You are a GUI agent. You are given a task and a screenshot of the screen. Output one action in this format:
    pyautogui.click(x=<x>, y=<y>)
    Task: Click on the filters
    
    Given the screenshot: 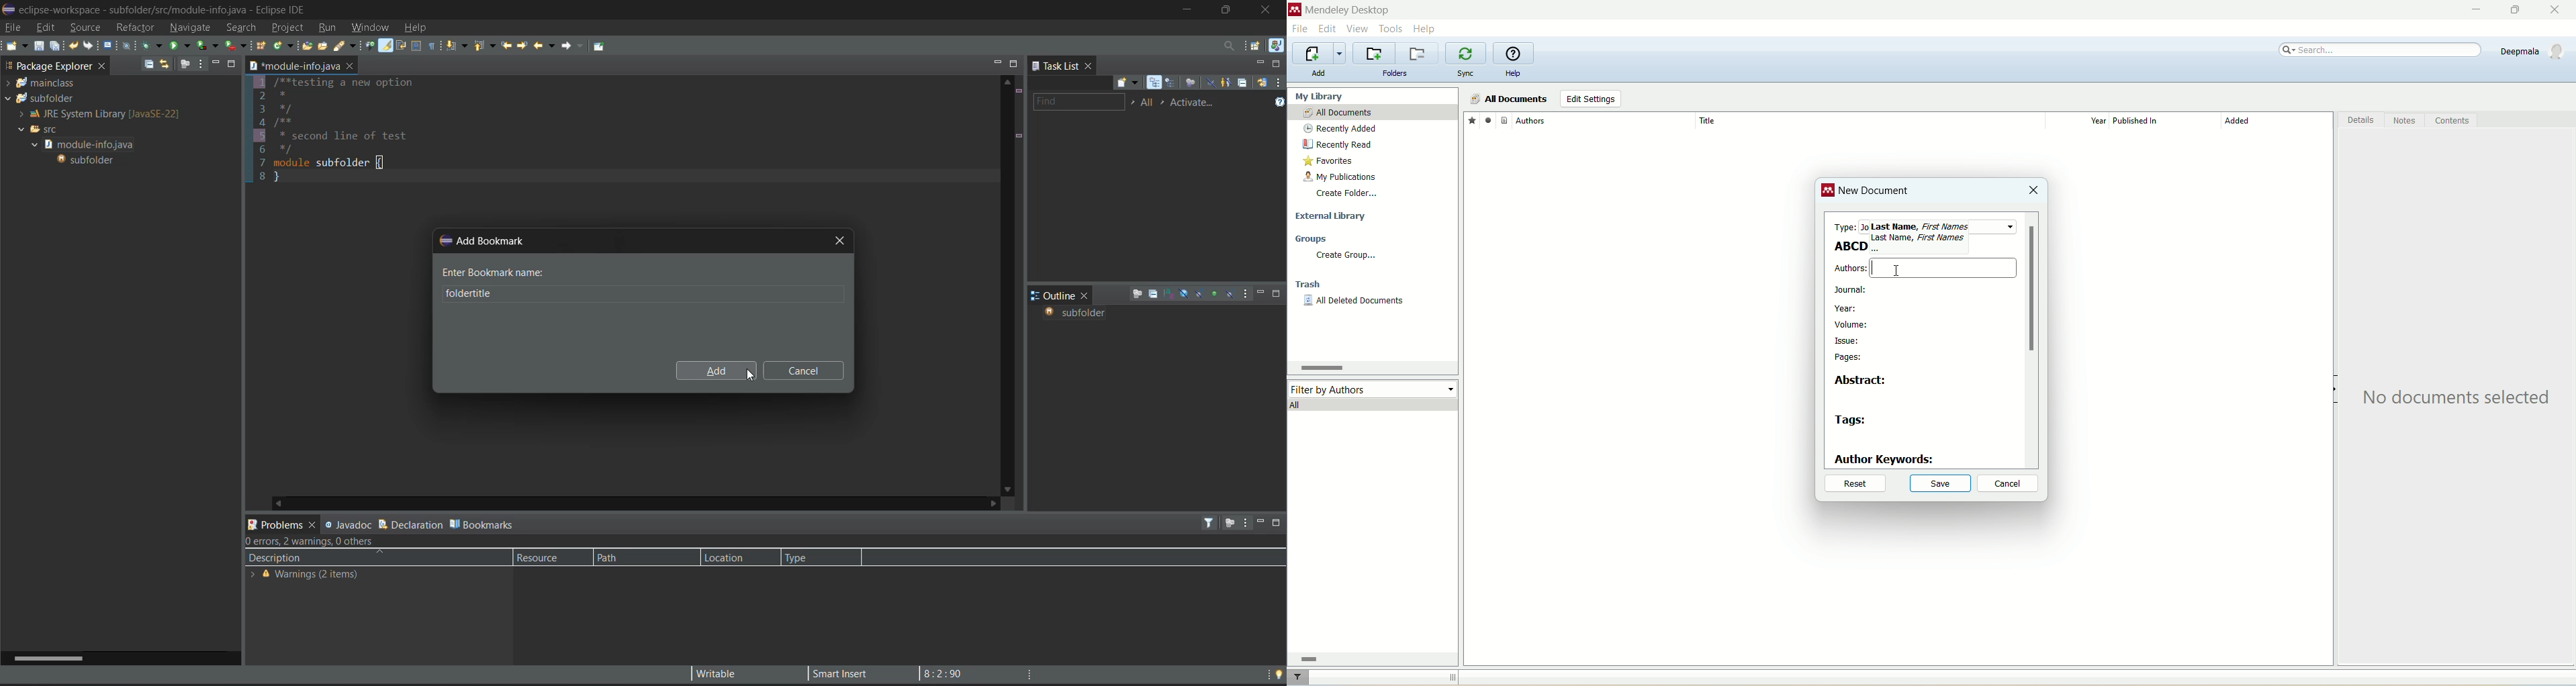 What is the action you would take?
    pyautogui.click(x=1211, y=523)
    